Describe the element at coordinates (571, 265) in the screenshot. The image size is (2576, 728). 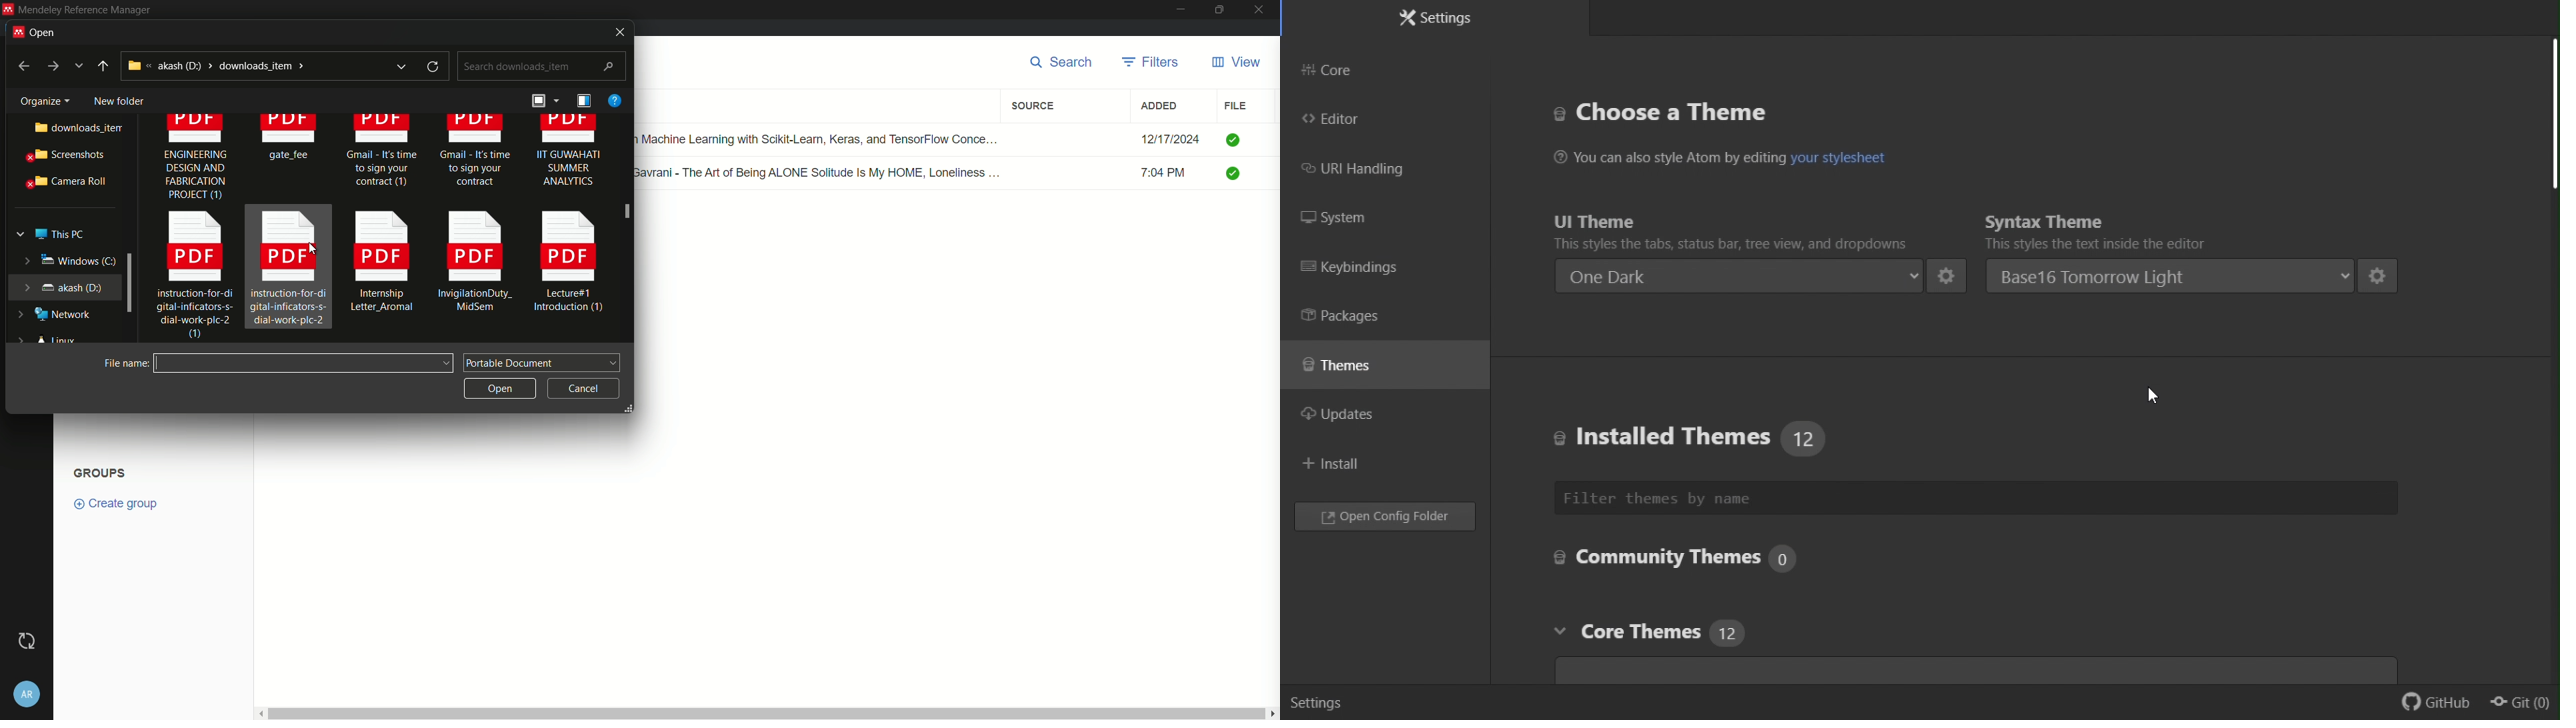
I see `Lecture#1
Introduction (1)` at that location.